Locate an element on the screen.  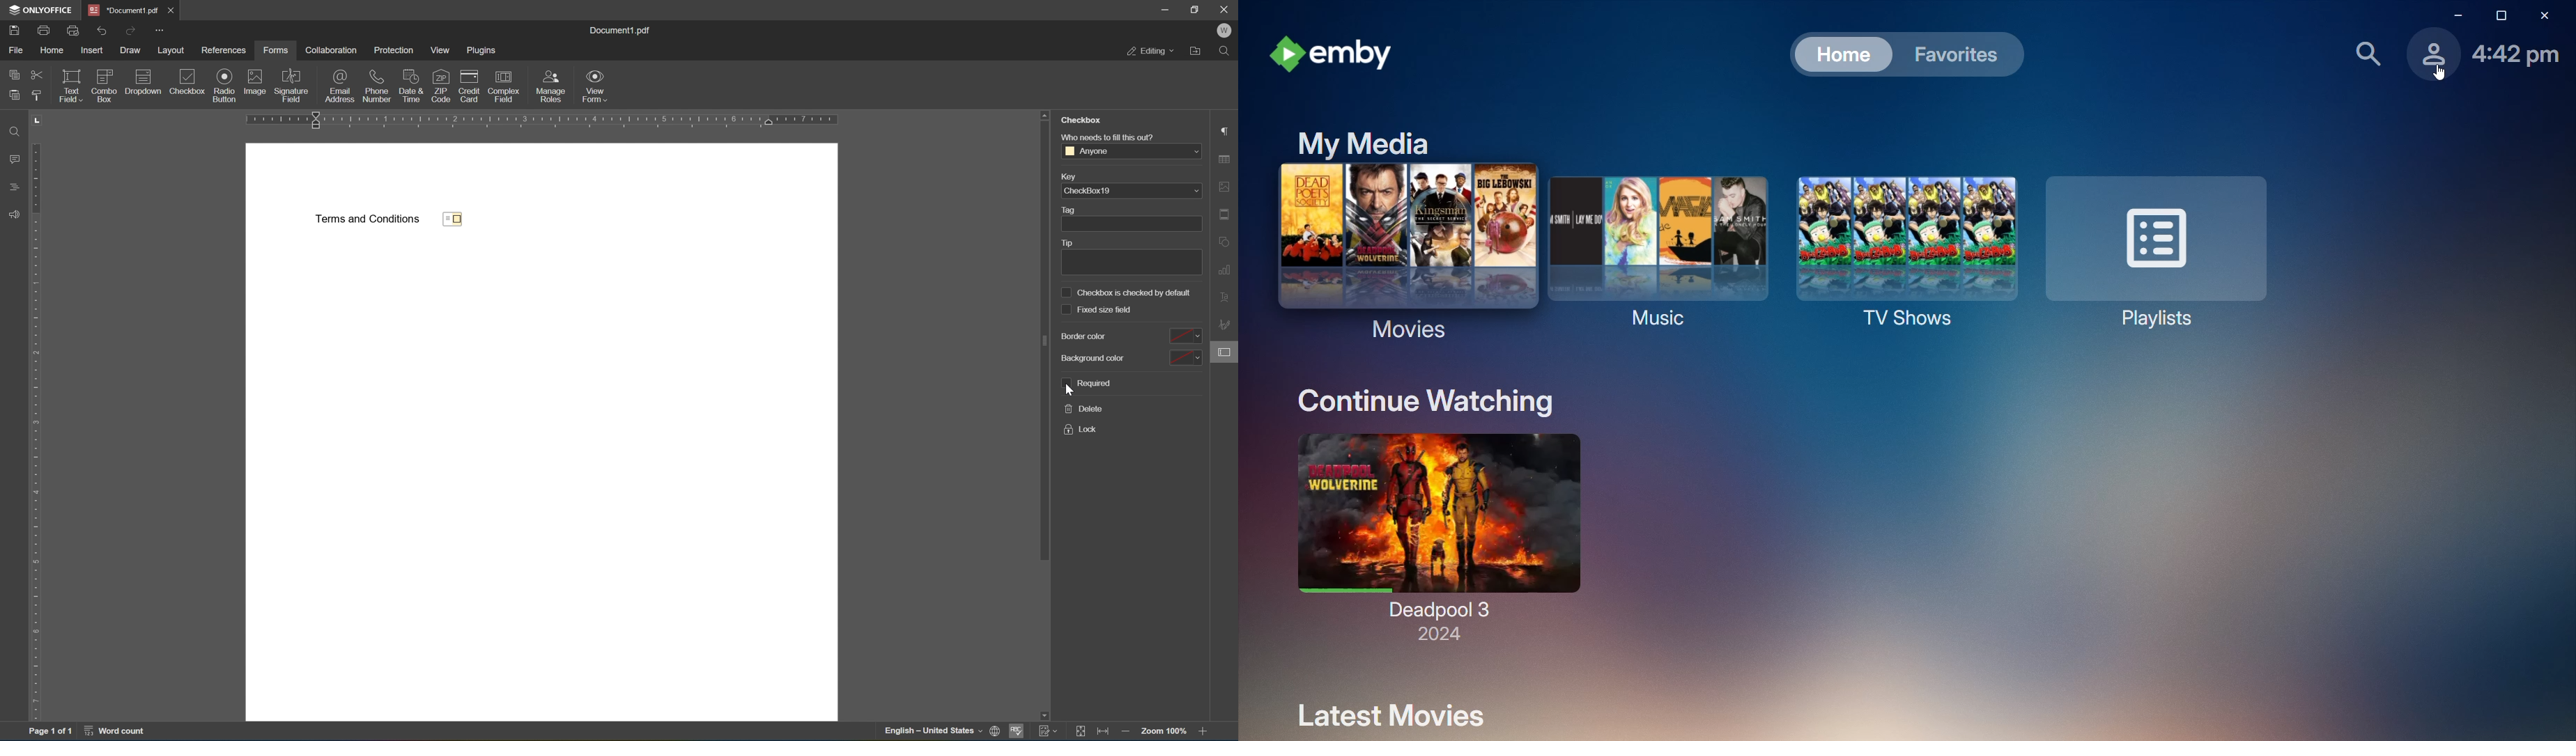
background color is located at coordinates (1130, 357).